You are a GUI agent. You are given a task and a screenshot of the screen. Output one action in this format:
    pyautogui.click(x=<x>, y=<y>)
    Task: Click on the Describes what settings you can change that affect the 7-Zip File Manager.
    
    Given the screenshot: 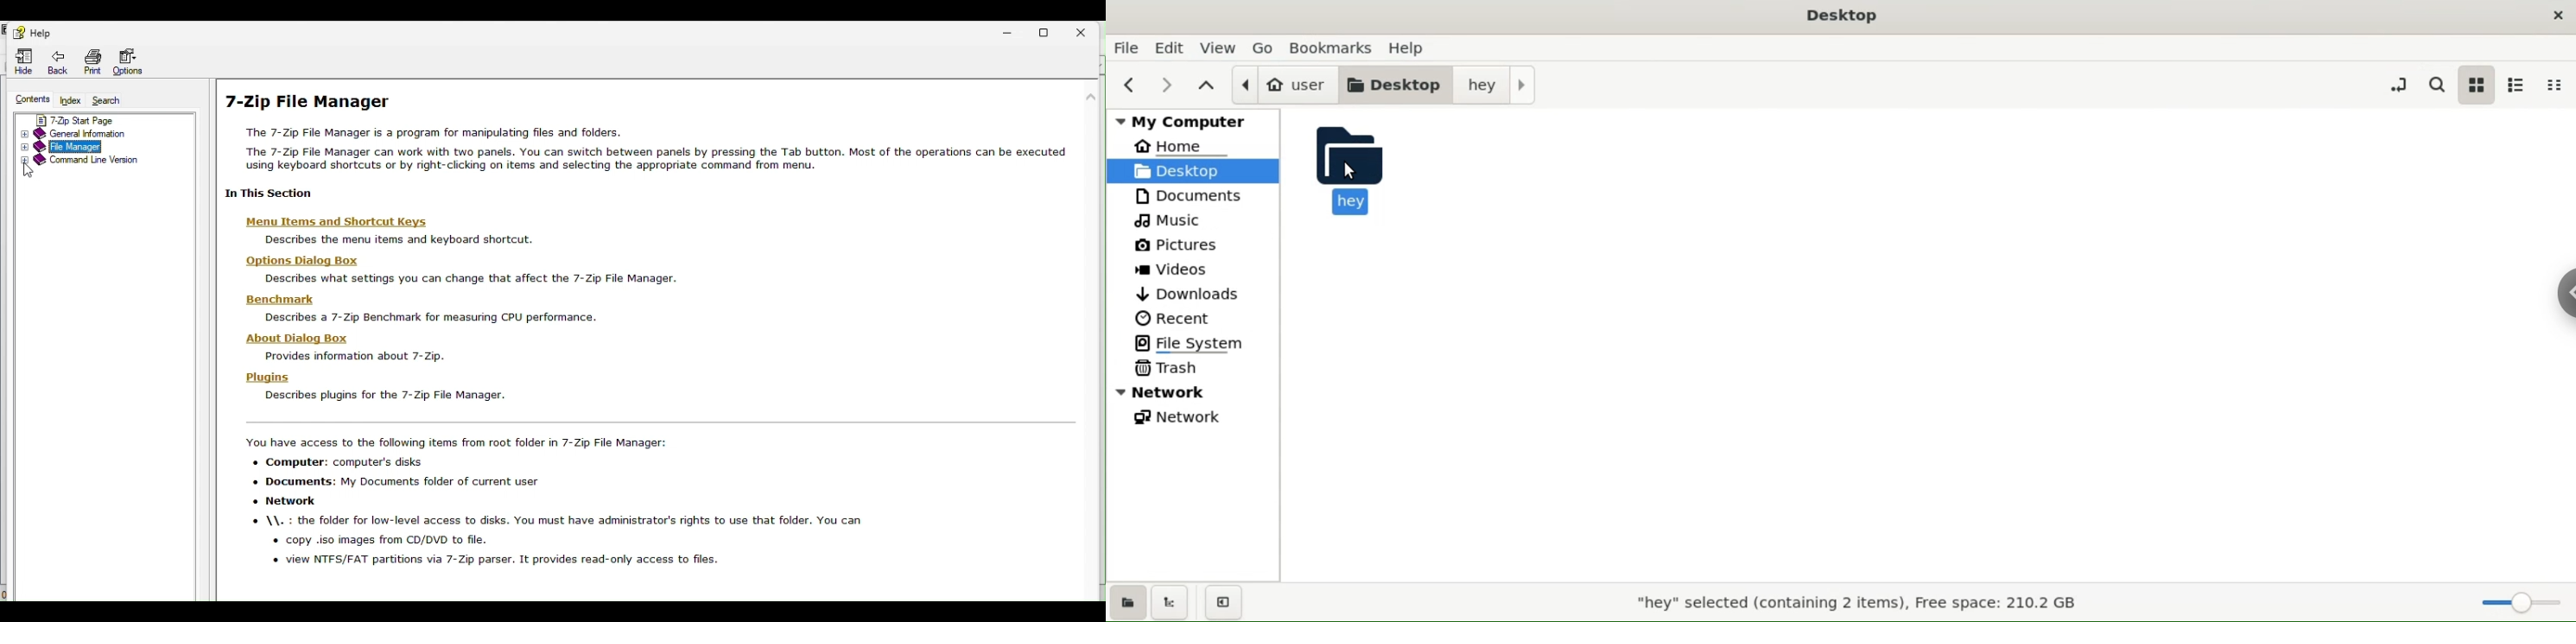 What is the action you would take?
    pyautogui.click(x=464, y=278)
    